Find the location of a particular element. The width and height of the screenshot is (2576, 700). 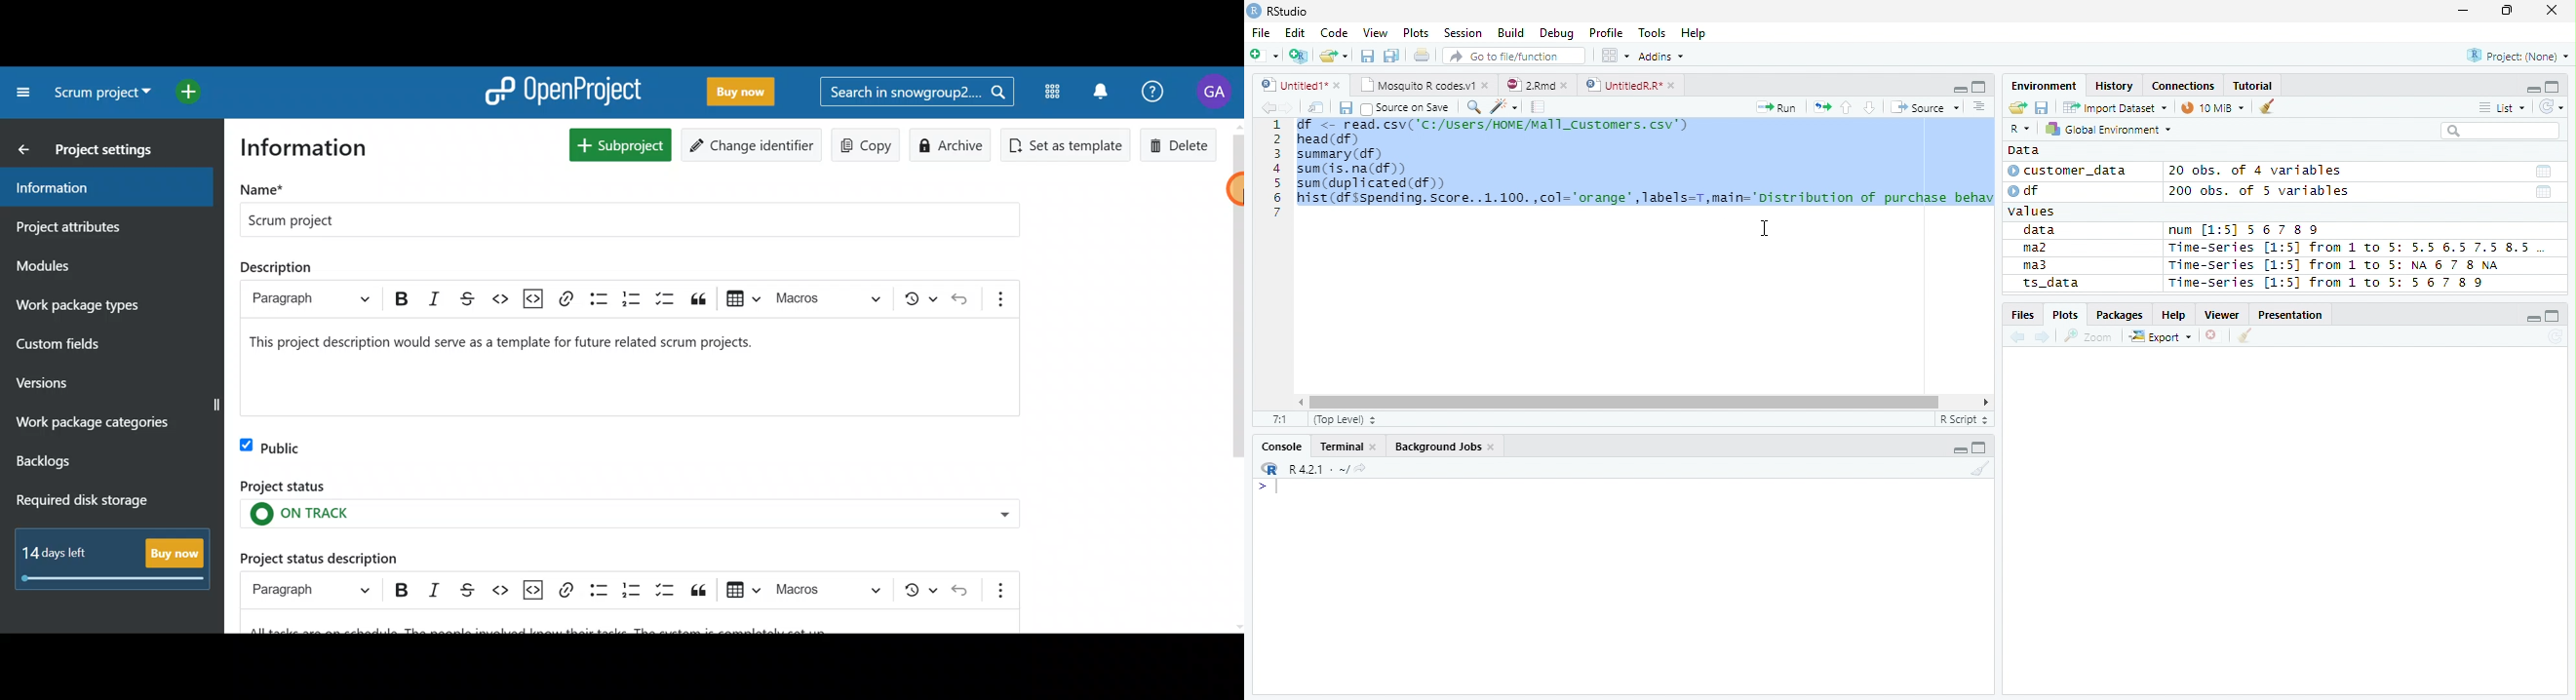

Heading is located at coordinates (310, 590).